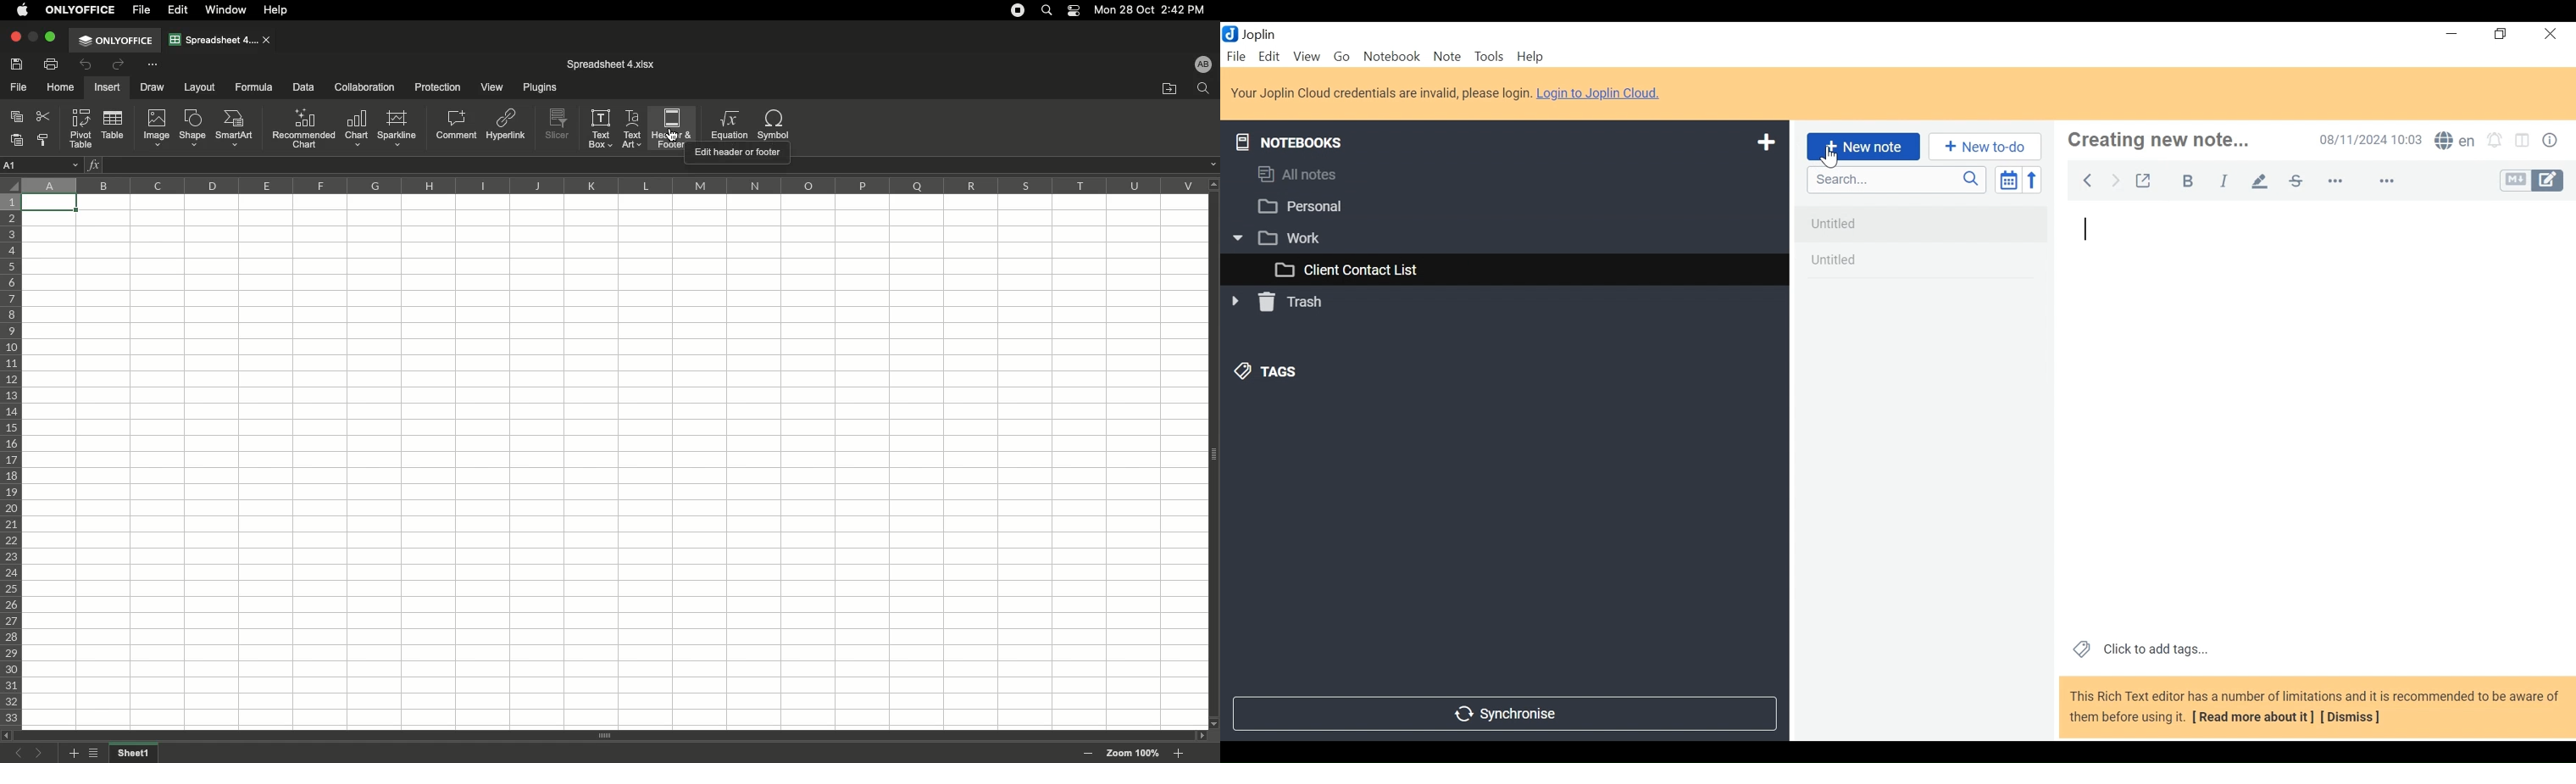 Image resolution: width=2576 pixels, height=784 pixels. Describe the element at coordinates (2031, 179) in the screenshot. I see `Reverse sort order` at that location.